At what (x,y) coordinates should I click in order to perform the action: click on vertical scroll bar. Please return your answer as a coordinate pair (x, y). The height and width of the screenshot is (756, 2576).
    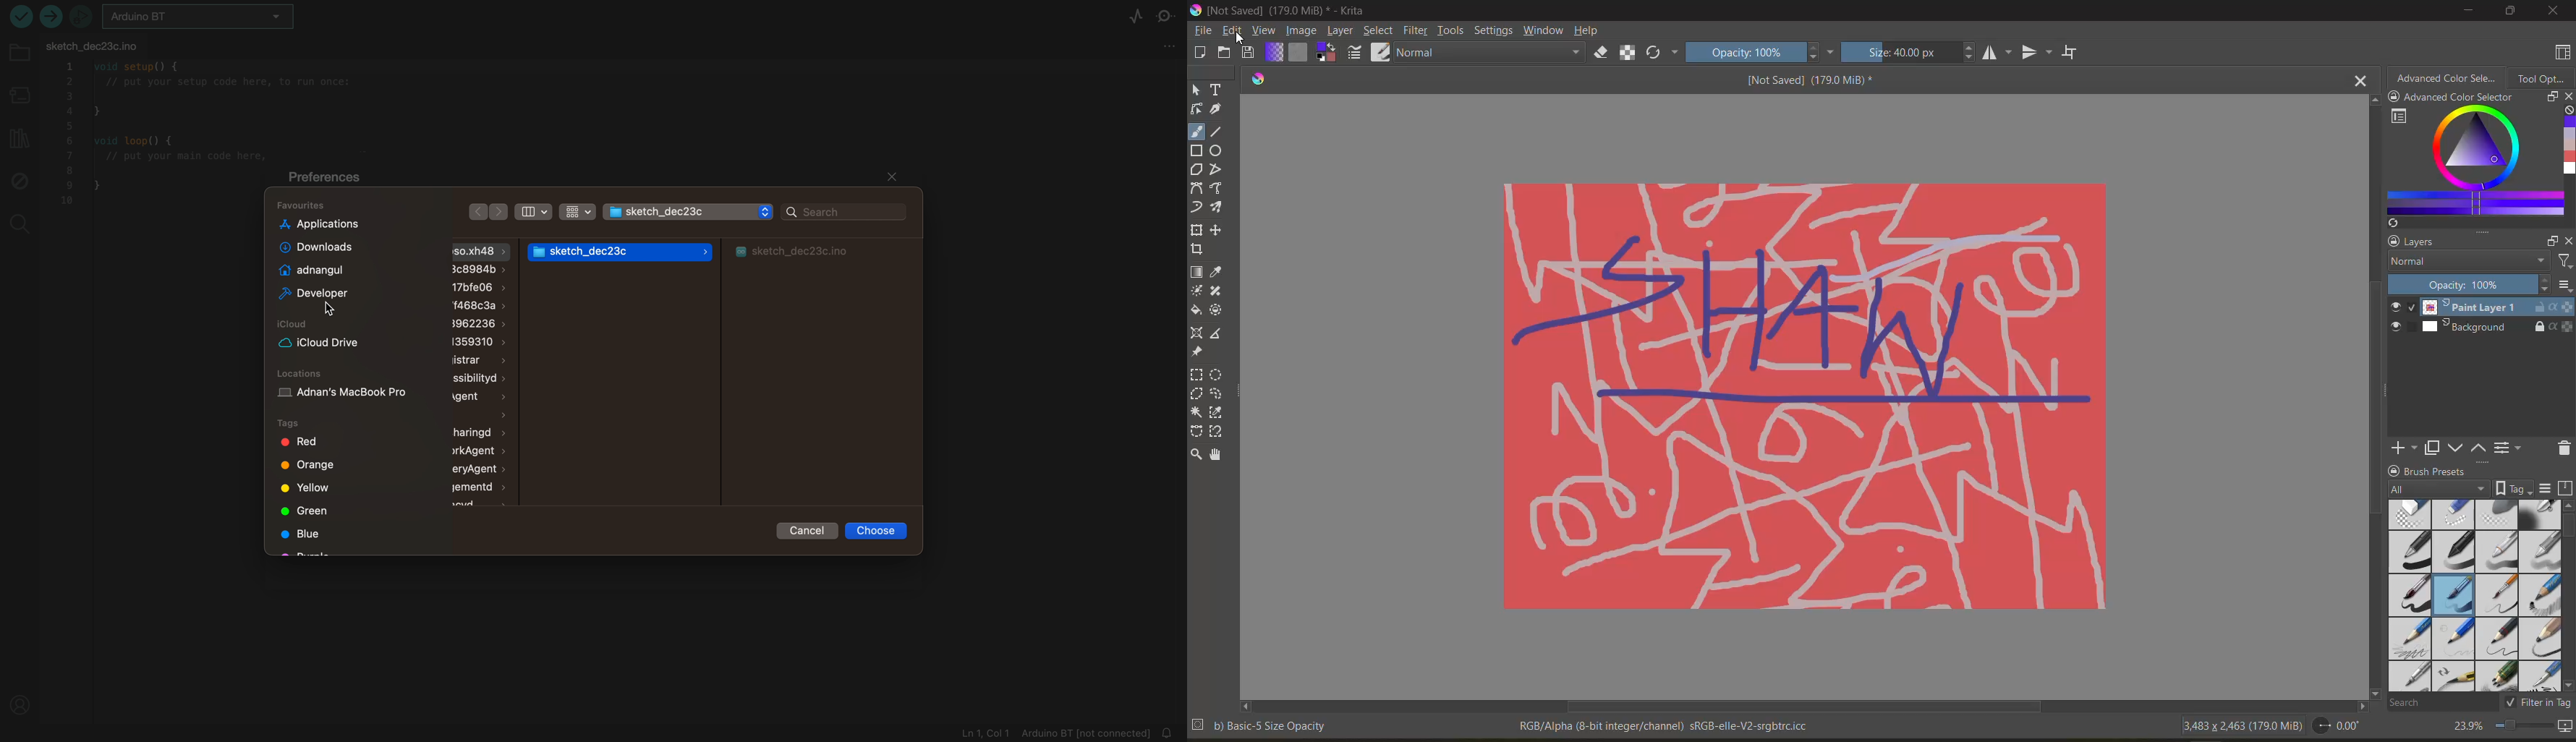
    Looking at the image, I should click on (2567, 531).